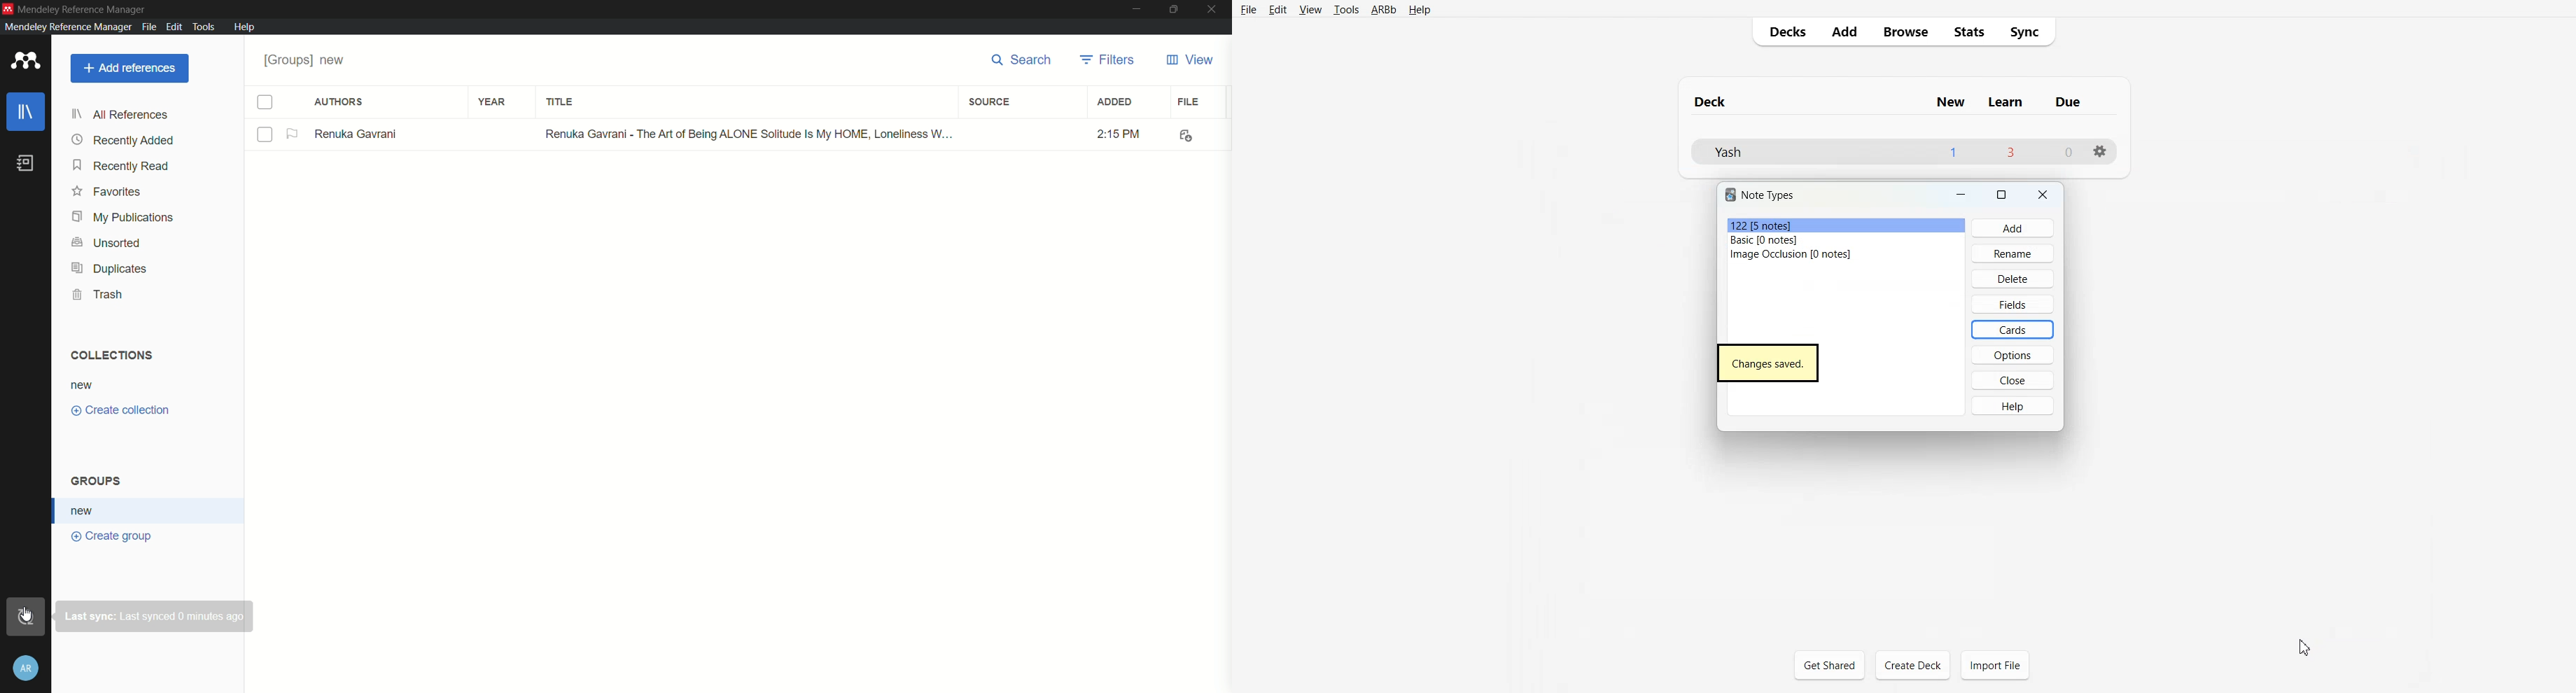 Image resolution: width=2576 pixels, height=700 pixels. I want to click on cards, so click(2015, 328).